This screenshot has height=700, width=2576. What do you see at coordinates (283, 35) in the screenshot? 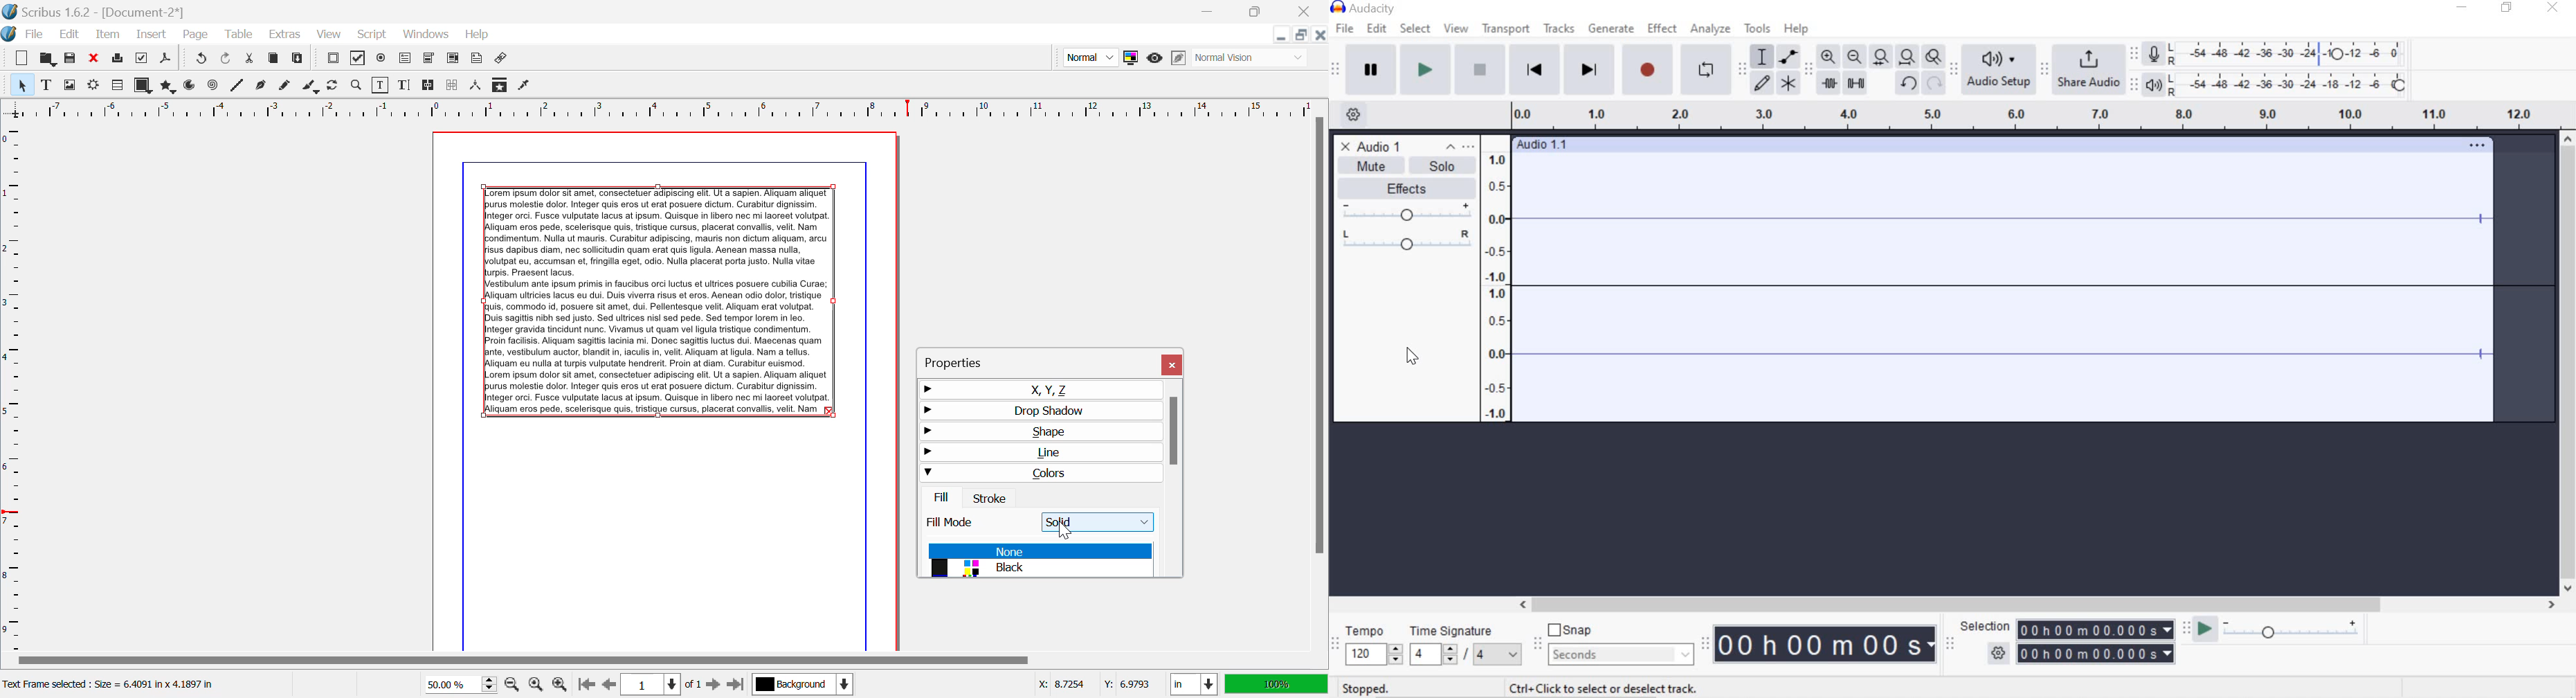
I see `Extras` at bounding box center [283, 35].